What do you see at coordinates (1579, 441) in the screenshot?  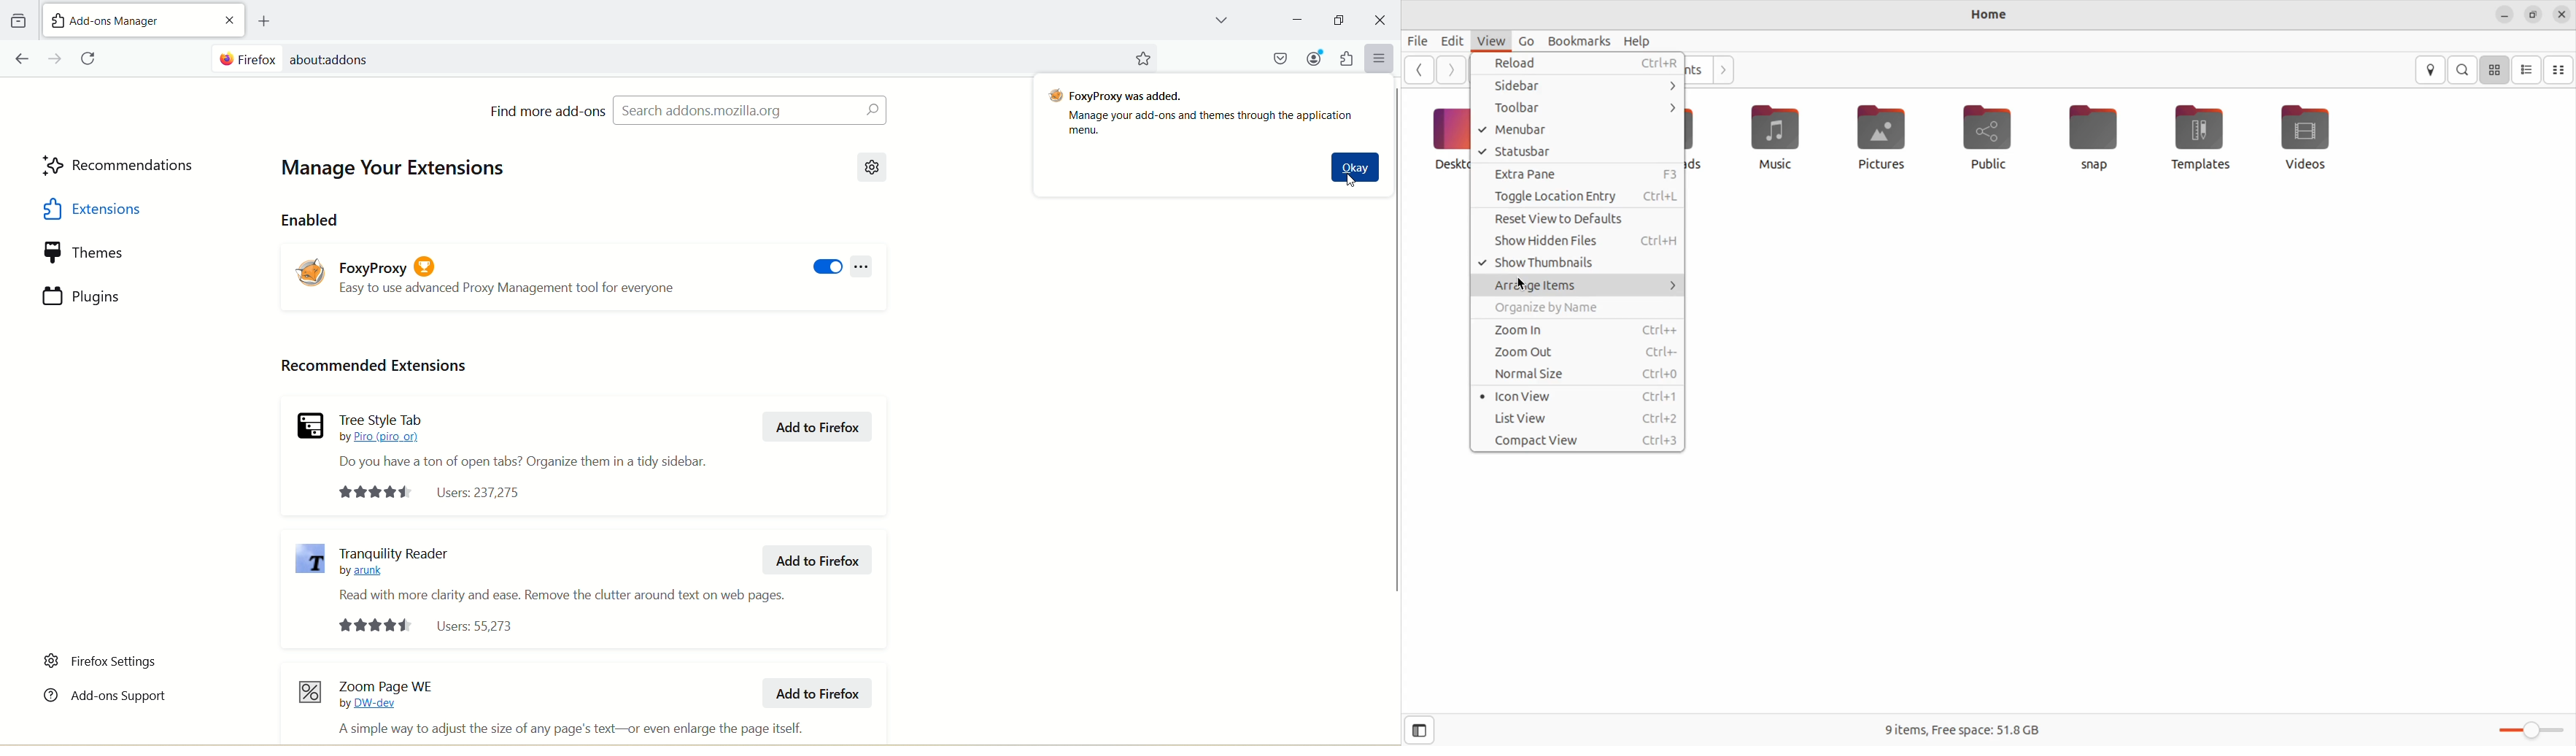 I see `compact view` at bounding box center [1579, 441].